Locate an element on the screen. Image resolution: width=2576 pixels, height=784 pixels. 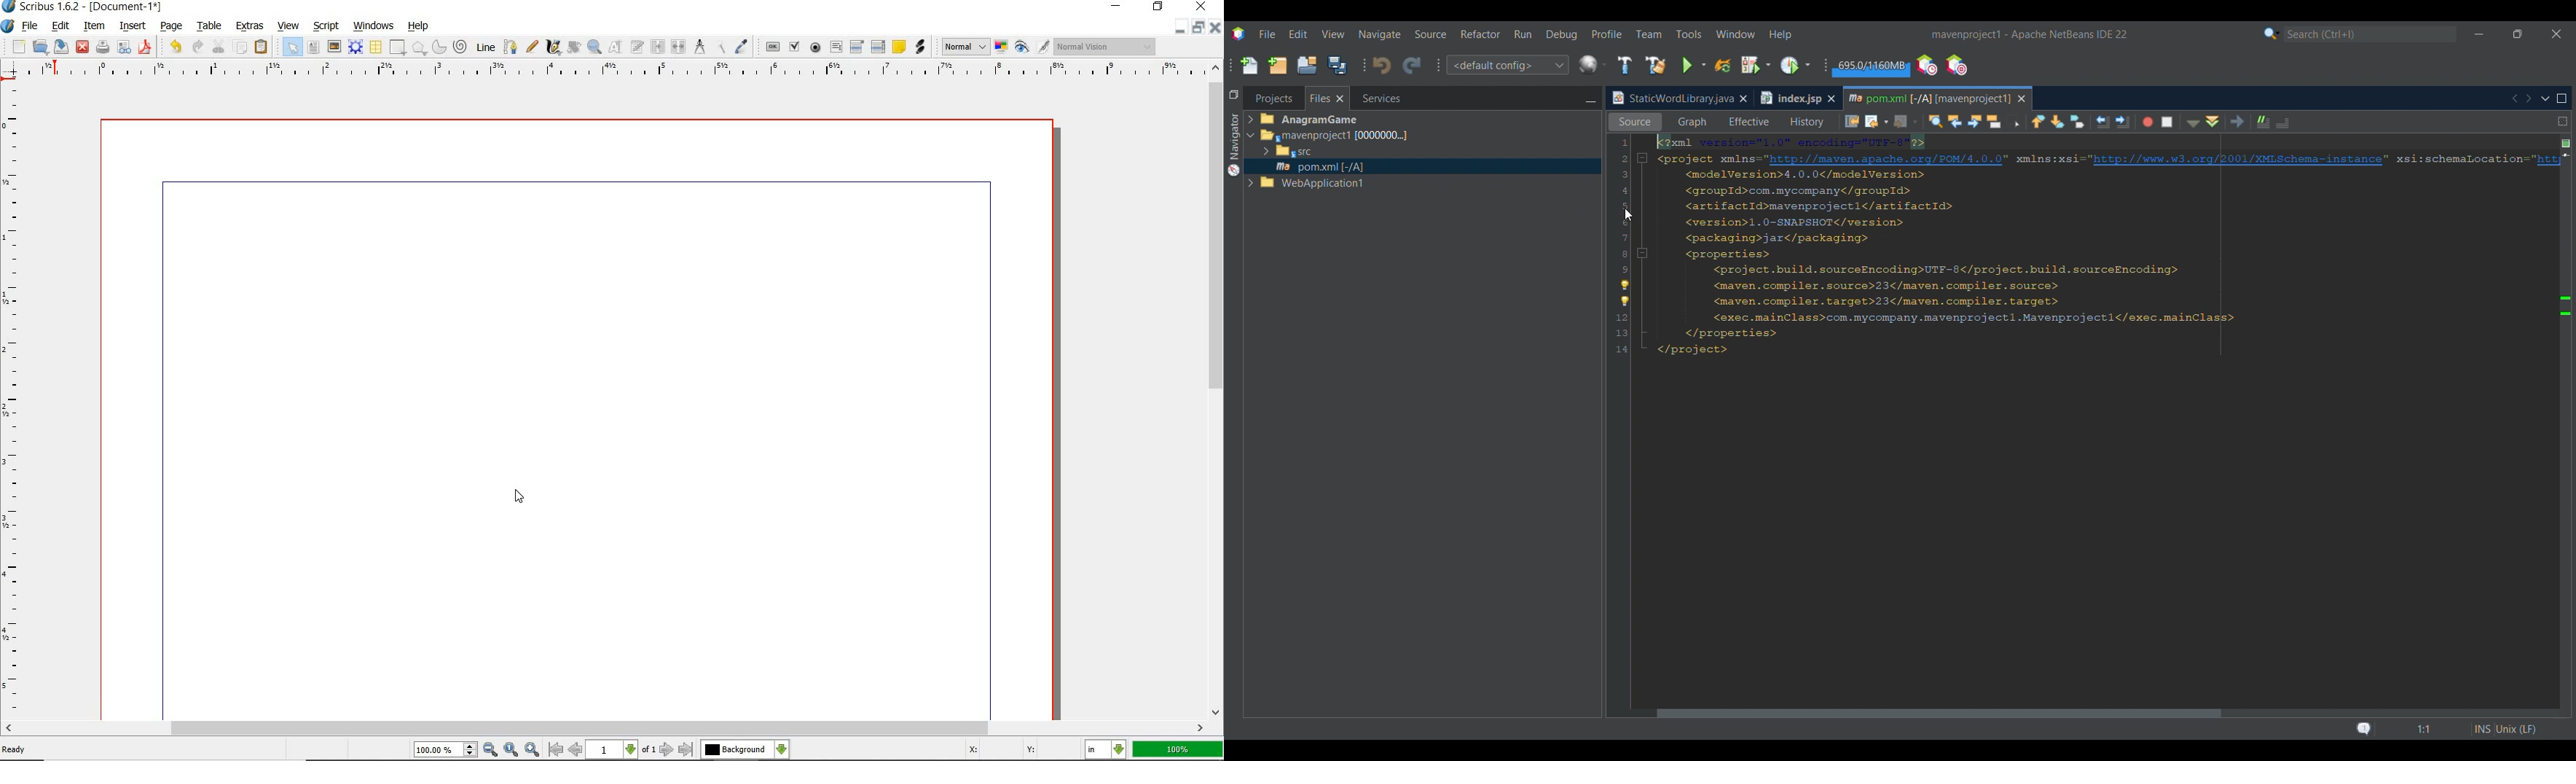
Save all is located at coordinates (1337, 65).